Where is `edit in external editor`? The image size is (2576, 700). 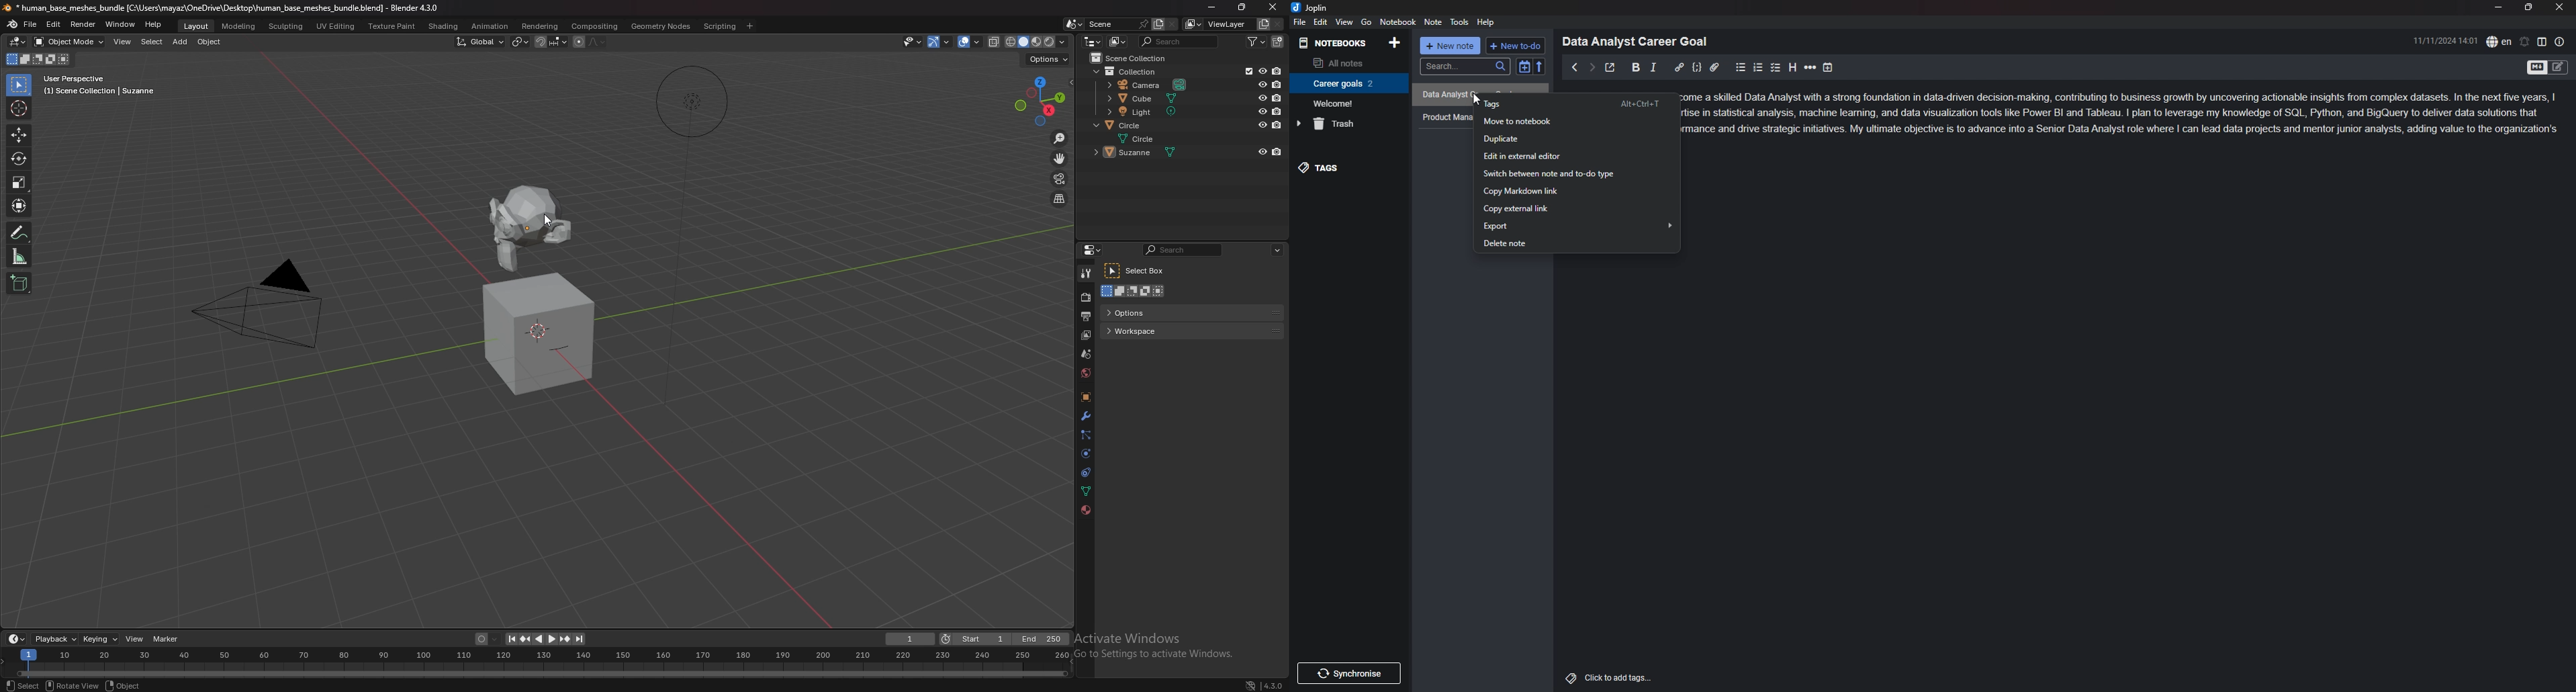
edit in external editor is located at coordinates (1577, 156).